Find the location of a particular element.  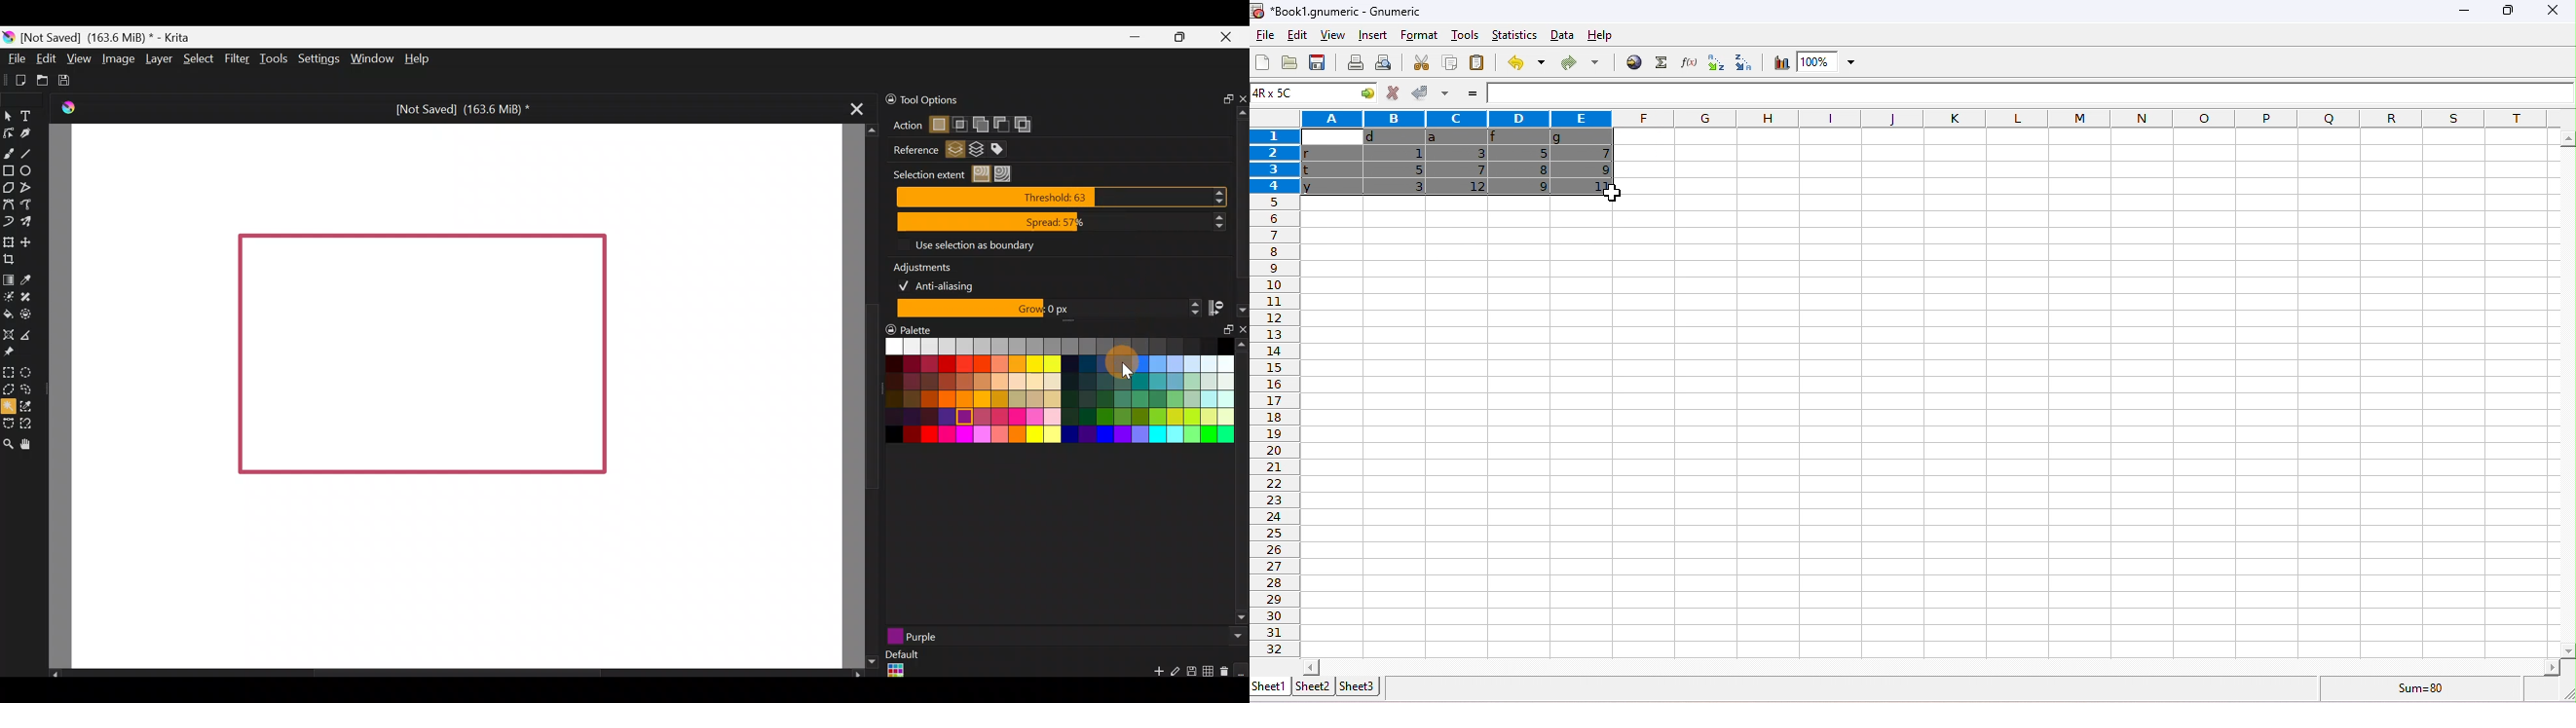

= is located at coordinates (1475, 93).